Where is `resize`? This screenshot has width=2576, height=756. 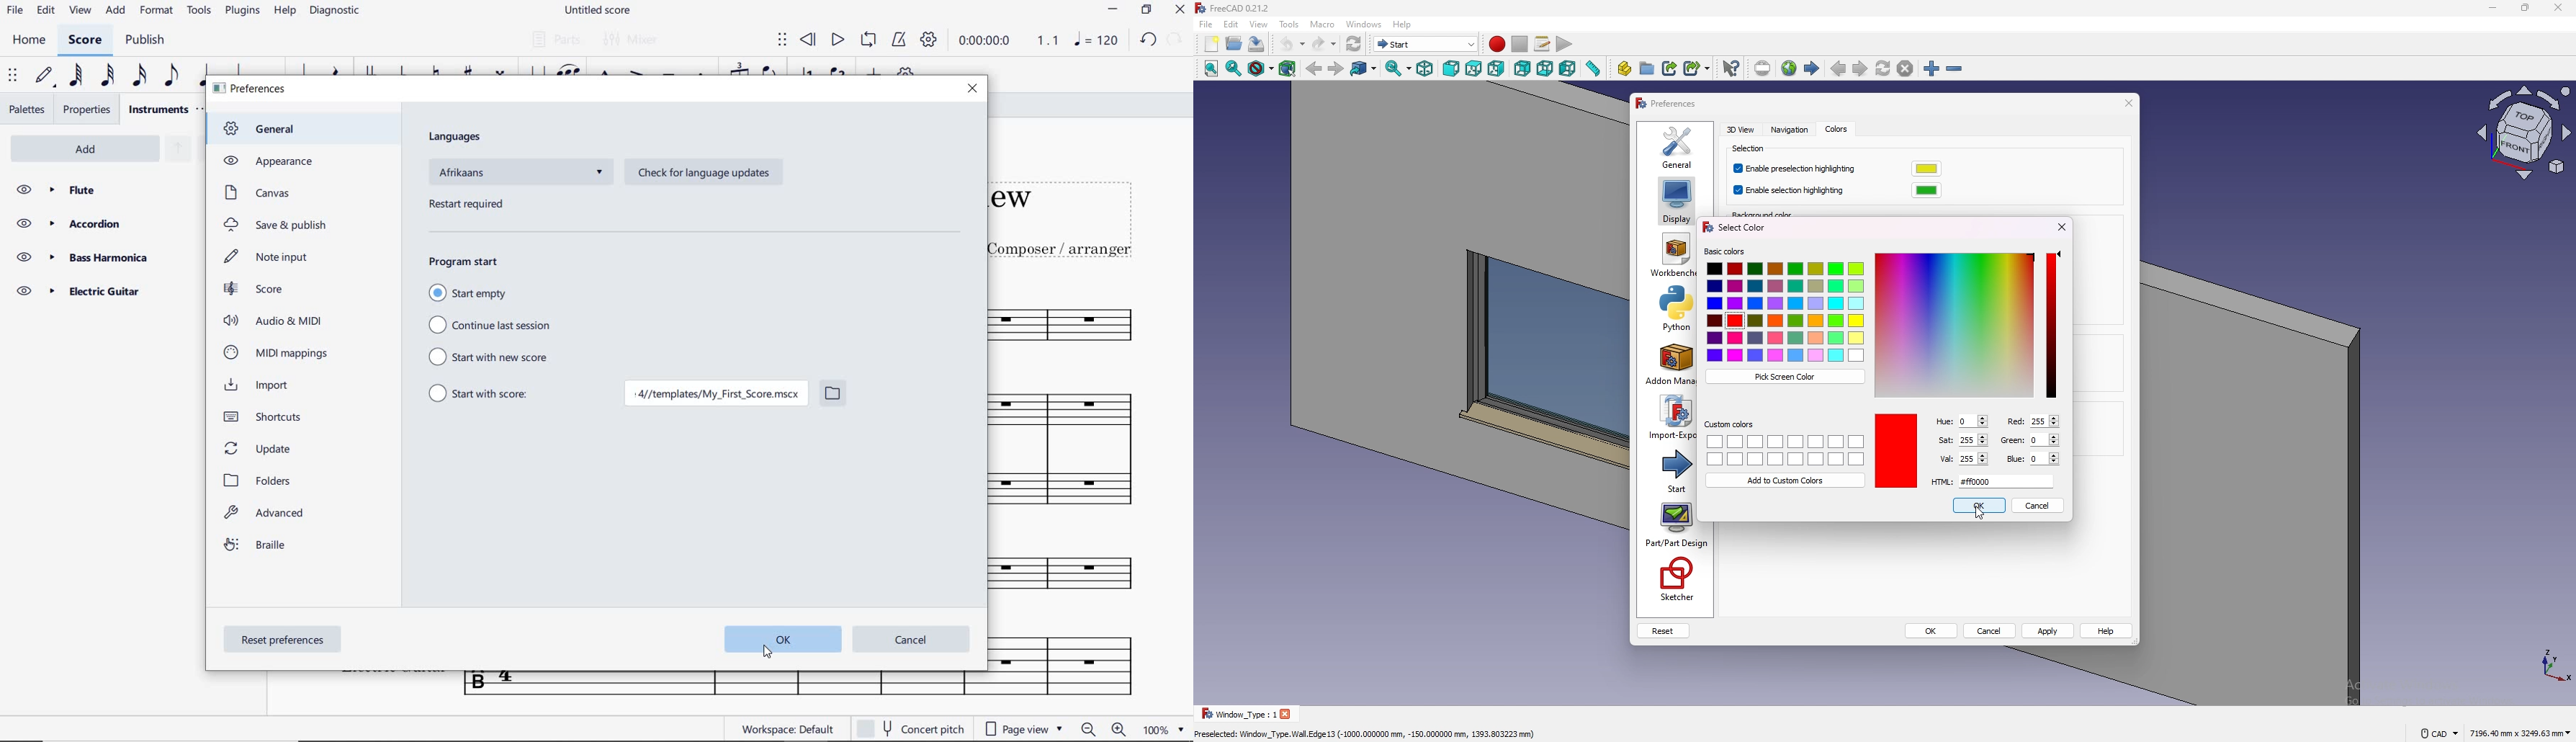
resize is located at coordinates (2526, 8).